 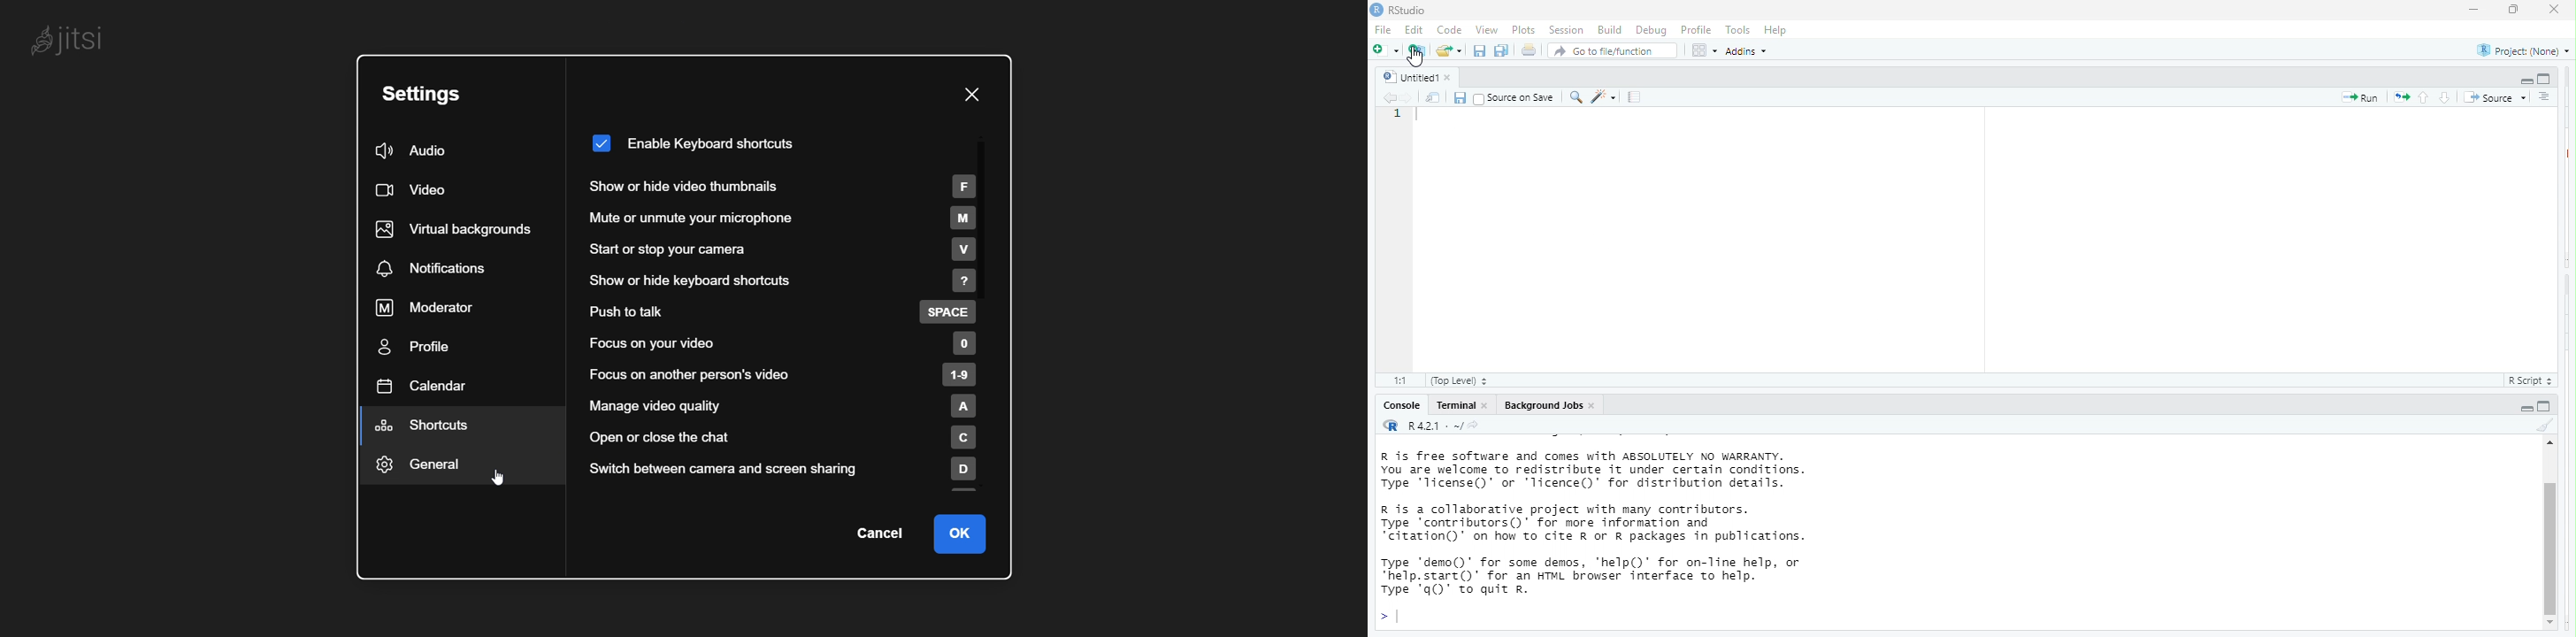 I want to click on find /replace, so click(x=1576, y=97).